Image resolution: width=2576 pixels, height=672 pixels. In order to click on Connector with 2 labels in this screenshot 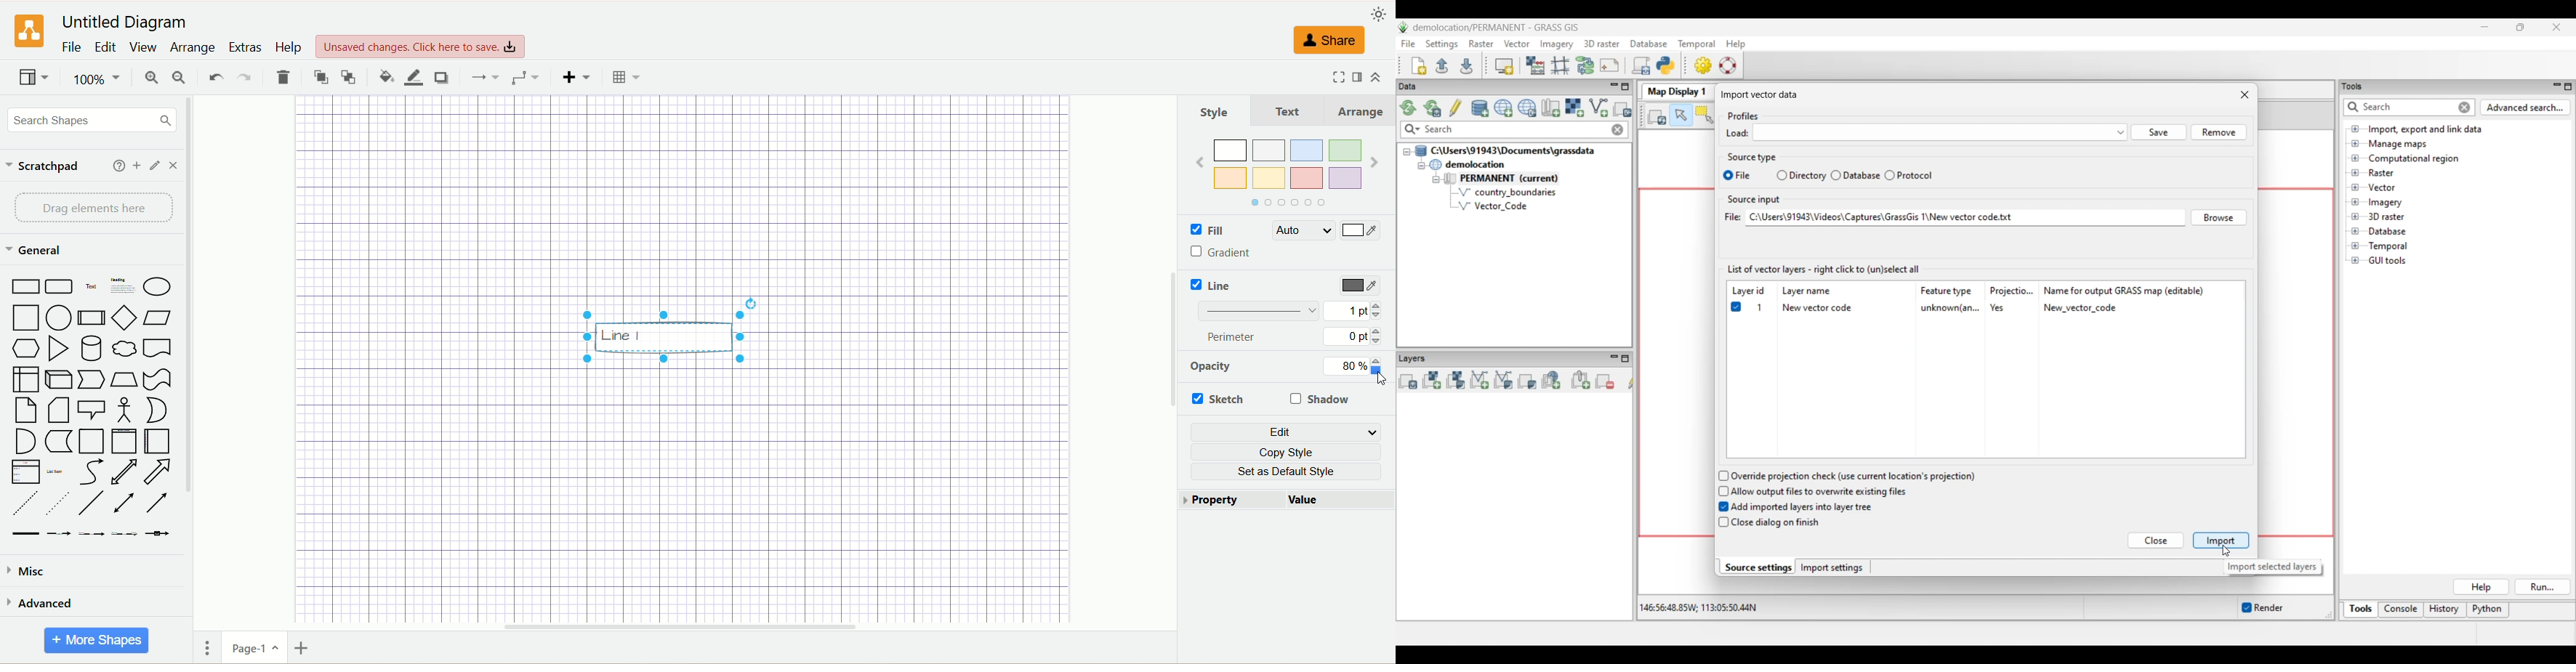, I will do `click(89, 535)`.